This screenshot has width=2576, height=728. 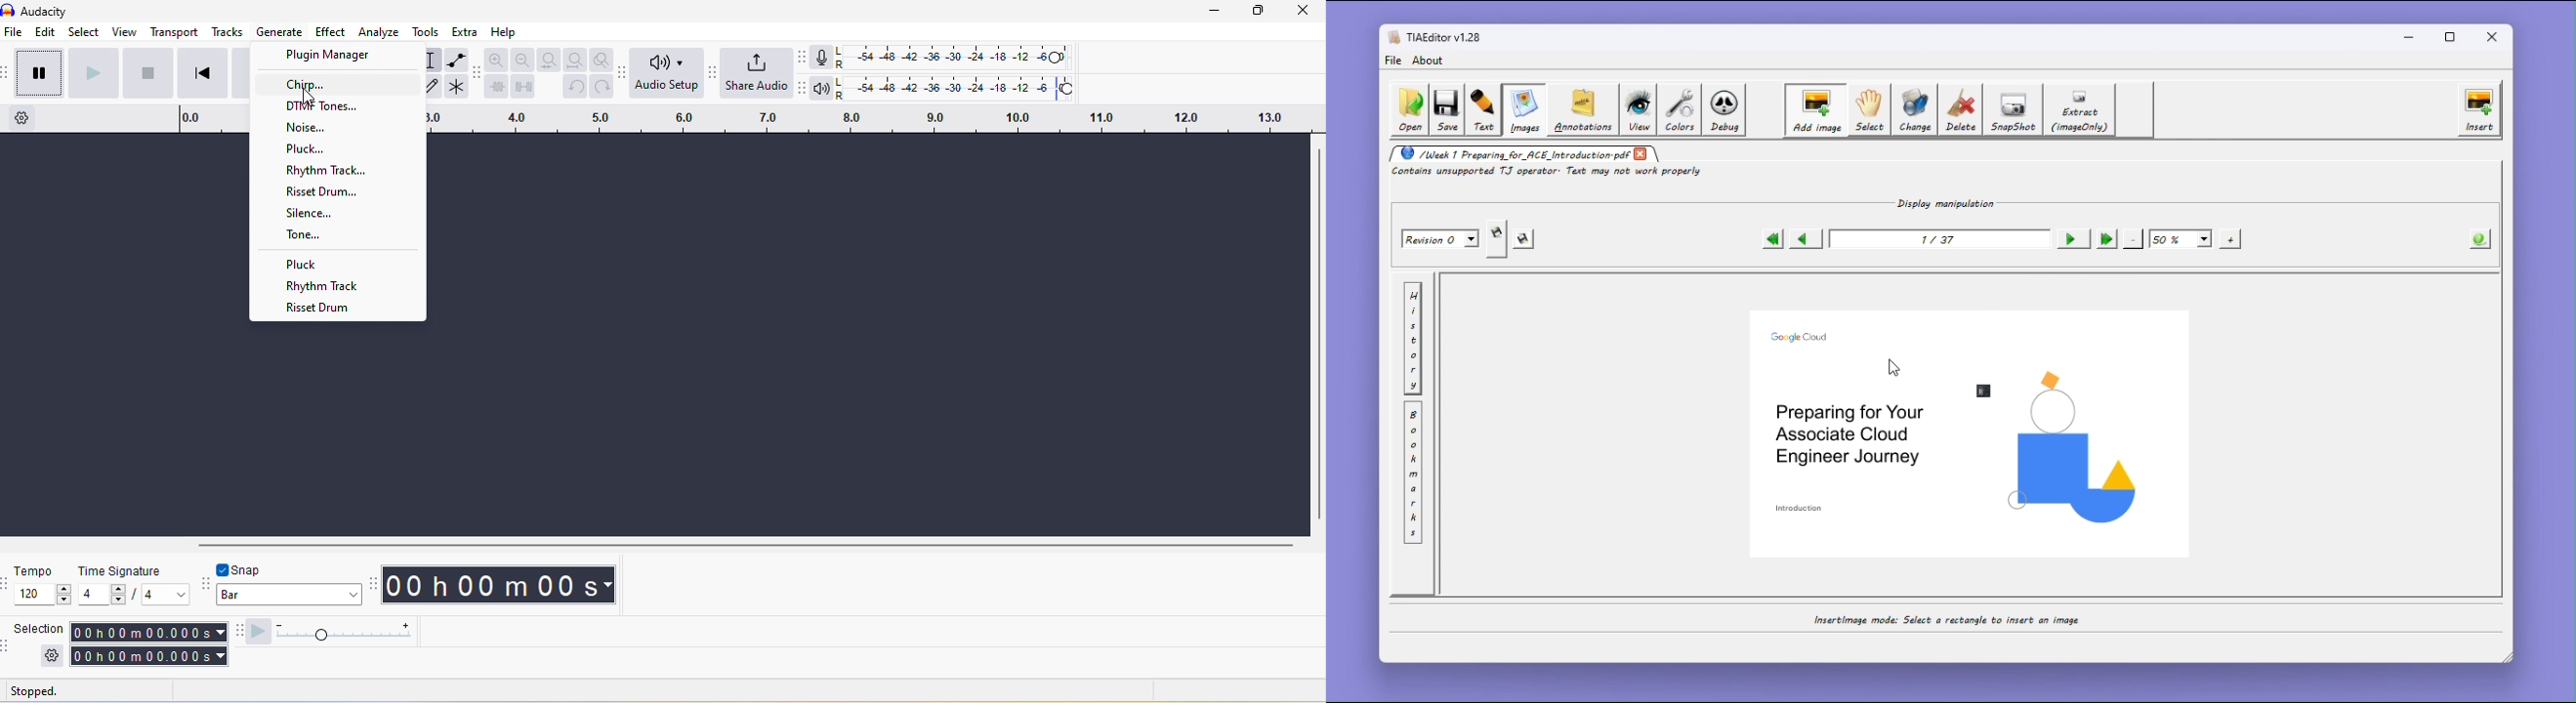 What do you see at coordinates (802, 86) in the screenshot?
I see `audacity playback meter toolbar` at bounding box center [802, 86].